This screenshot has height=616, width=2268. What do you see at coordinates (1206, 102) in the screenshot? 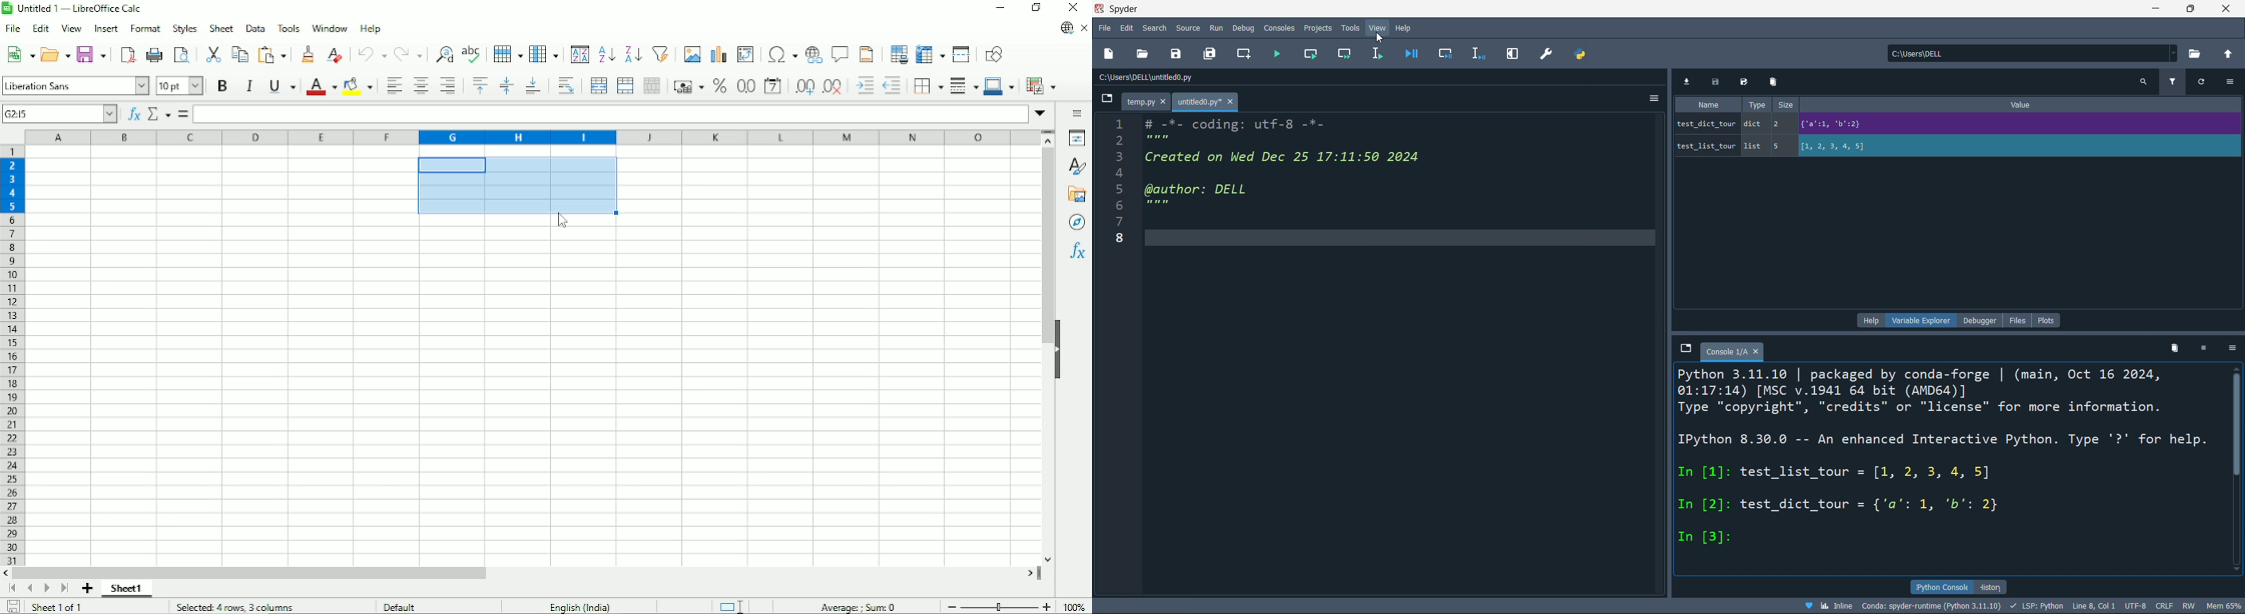
I see `untitled` at bounding box center [1206, 102].